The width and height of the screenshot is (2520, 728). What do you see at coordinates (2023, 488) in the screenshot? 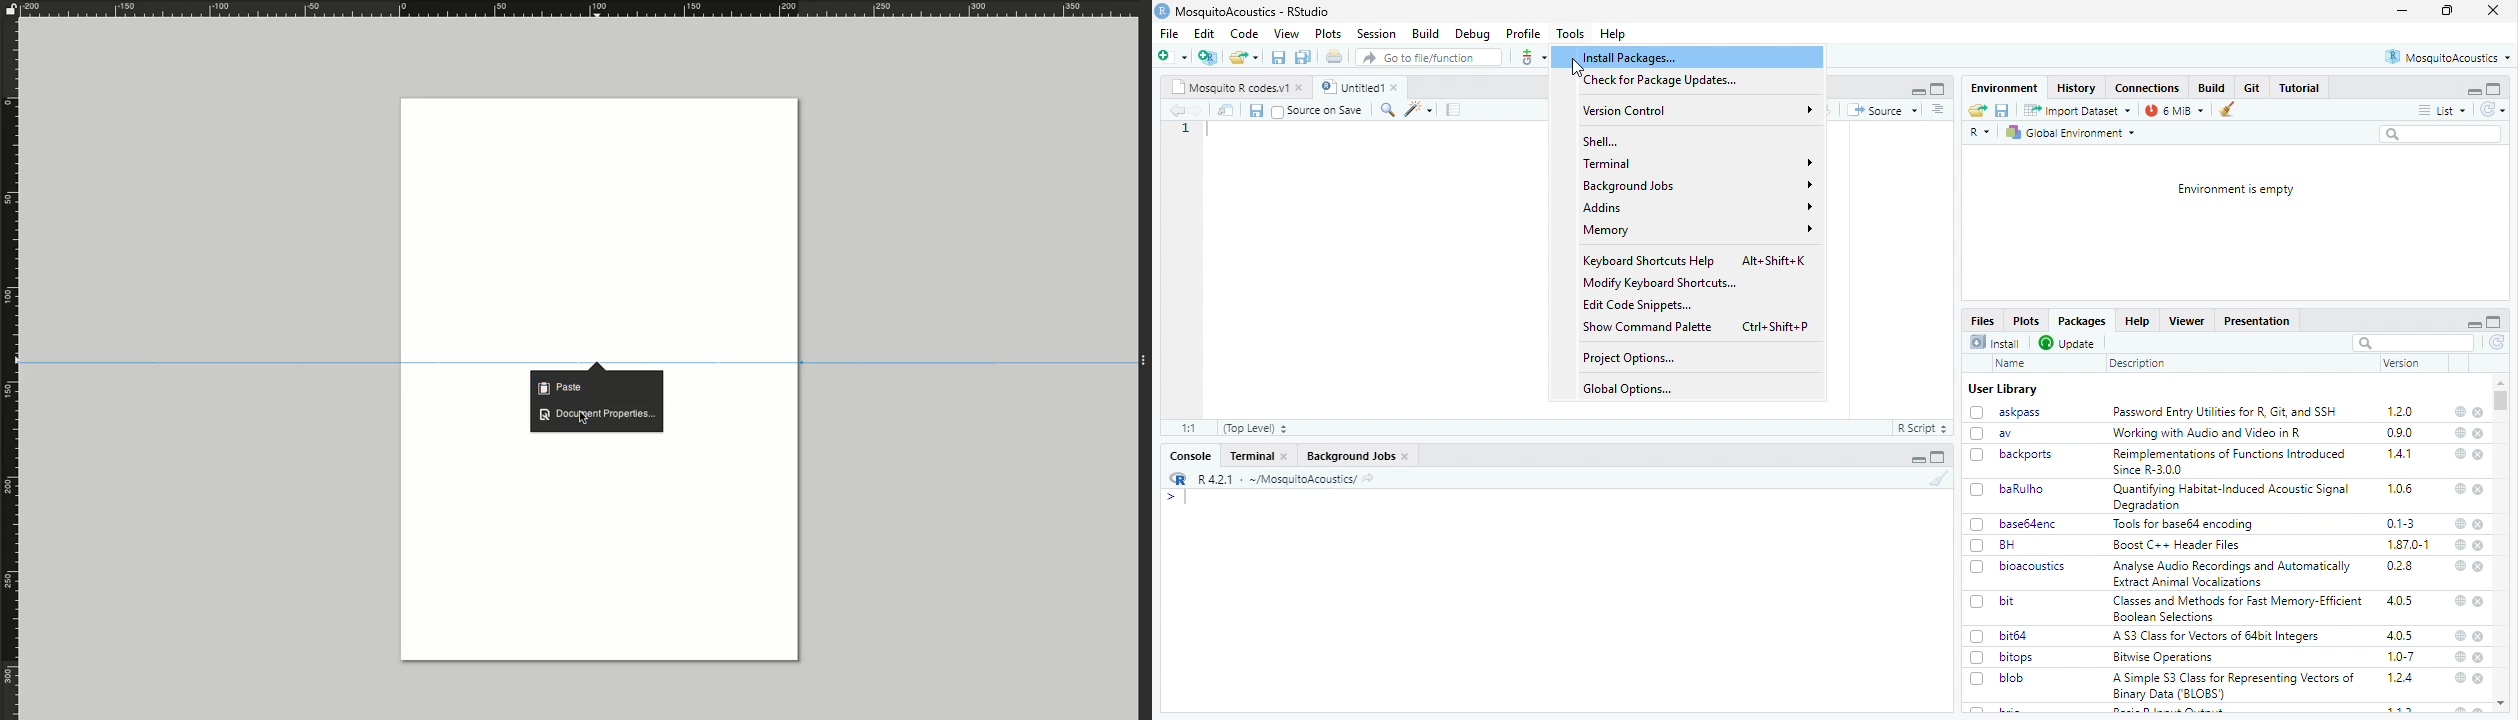
I see `baRulho` at bounding box center [2023, 488].